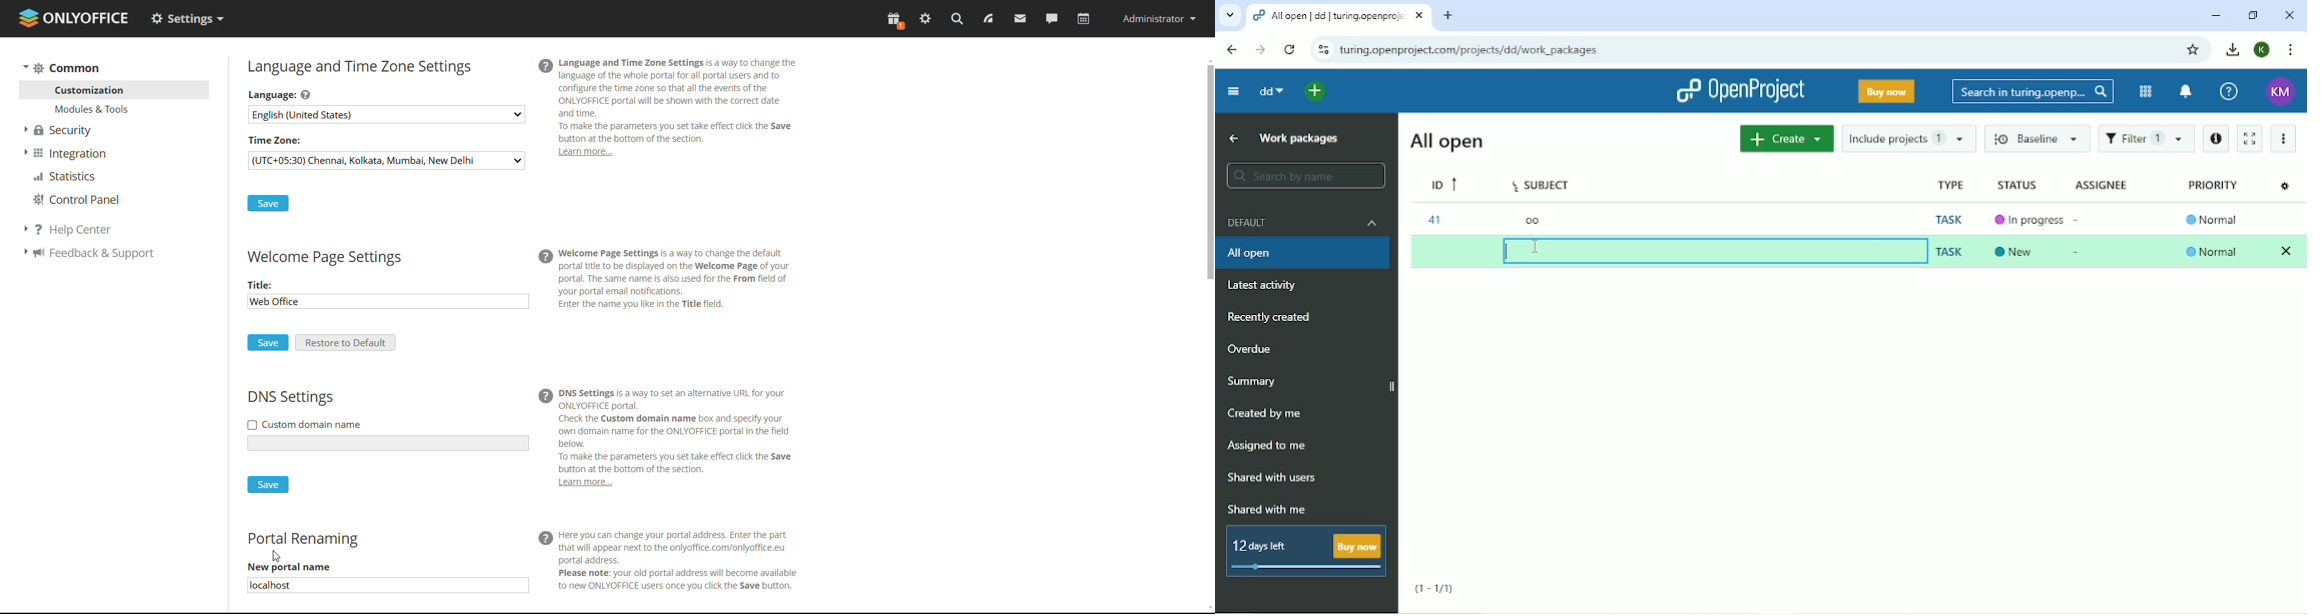 The width and height of the screenshot is (2324, 616). I want to click on Minimize, so click(2216, 15).